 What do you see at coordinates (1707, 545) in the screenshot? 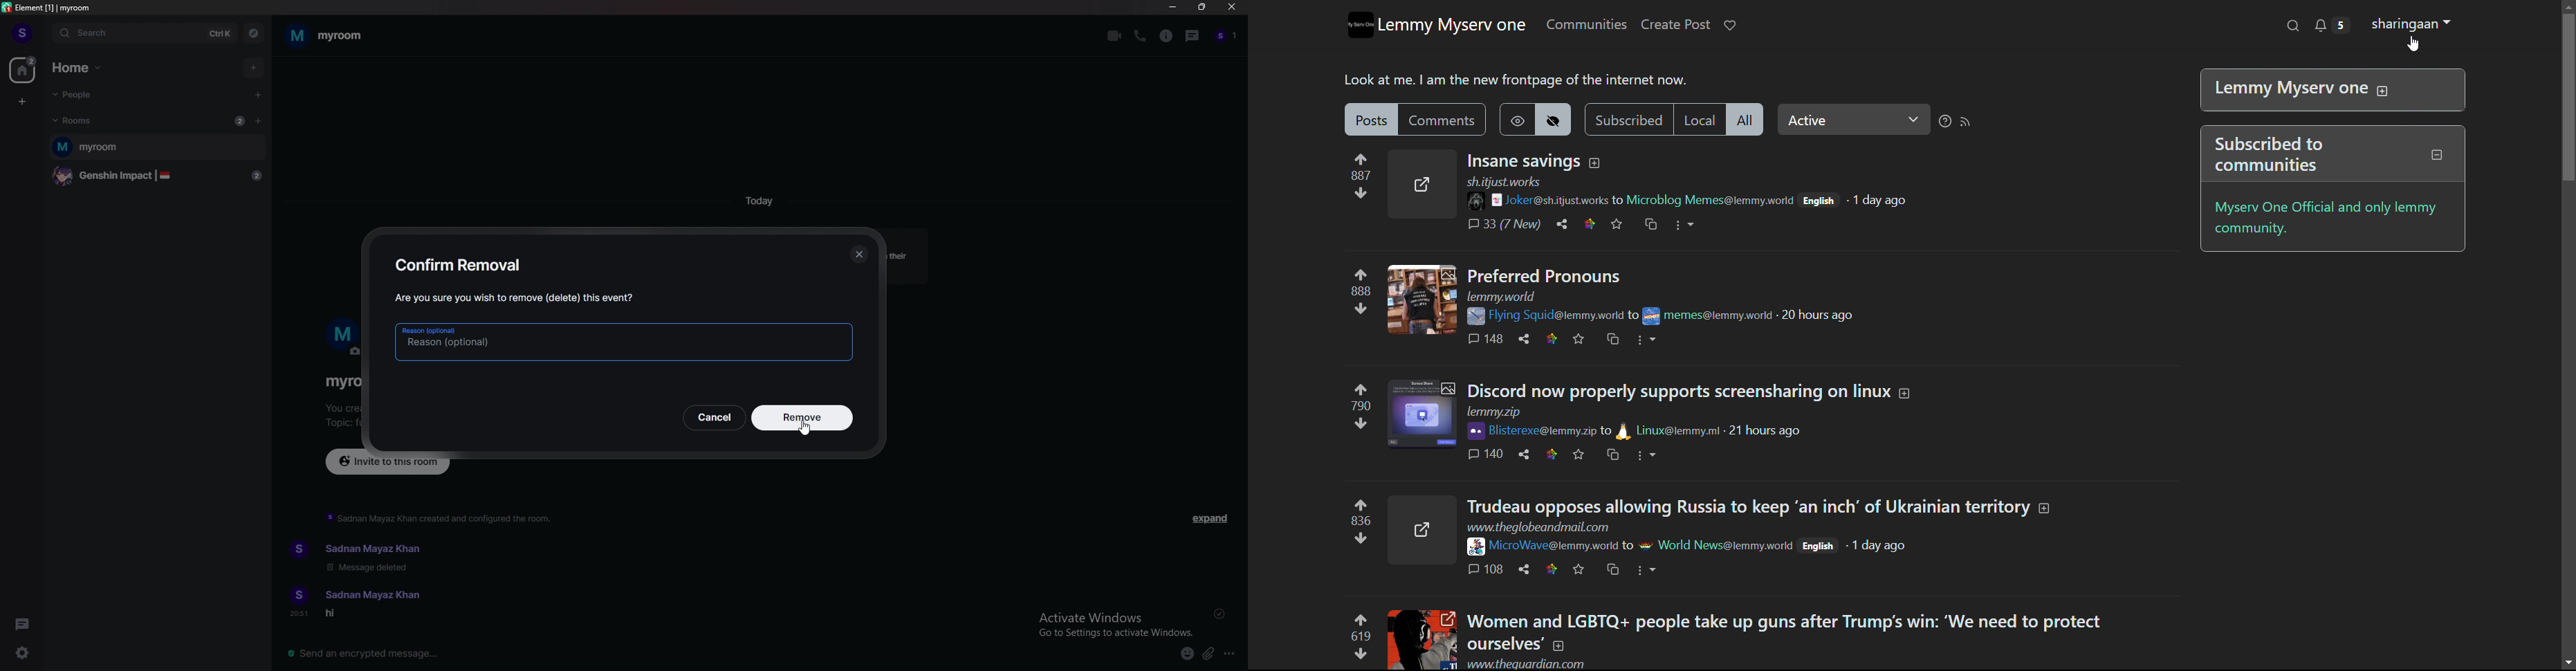
I see `to world news@lemmy.work` at bounding box center [1707, 545].